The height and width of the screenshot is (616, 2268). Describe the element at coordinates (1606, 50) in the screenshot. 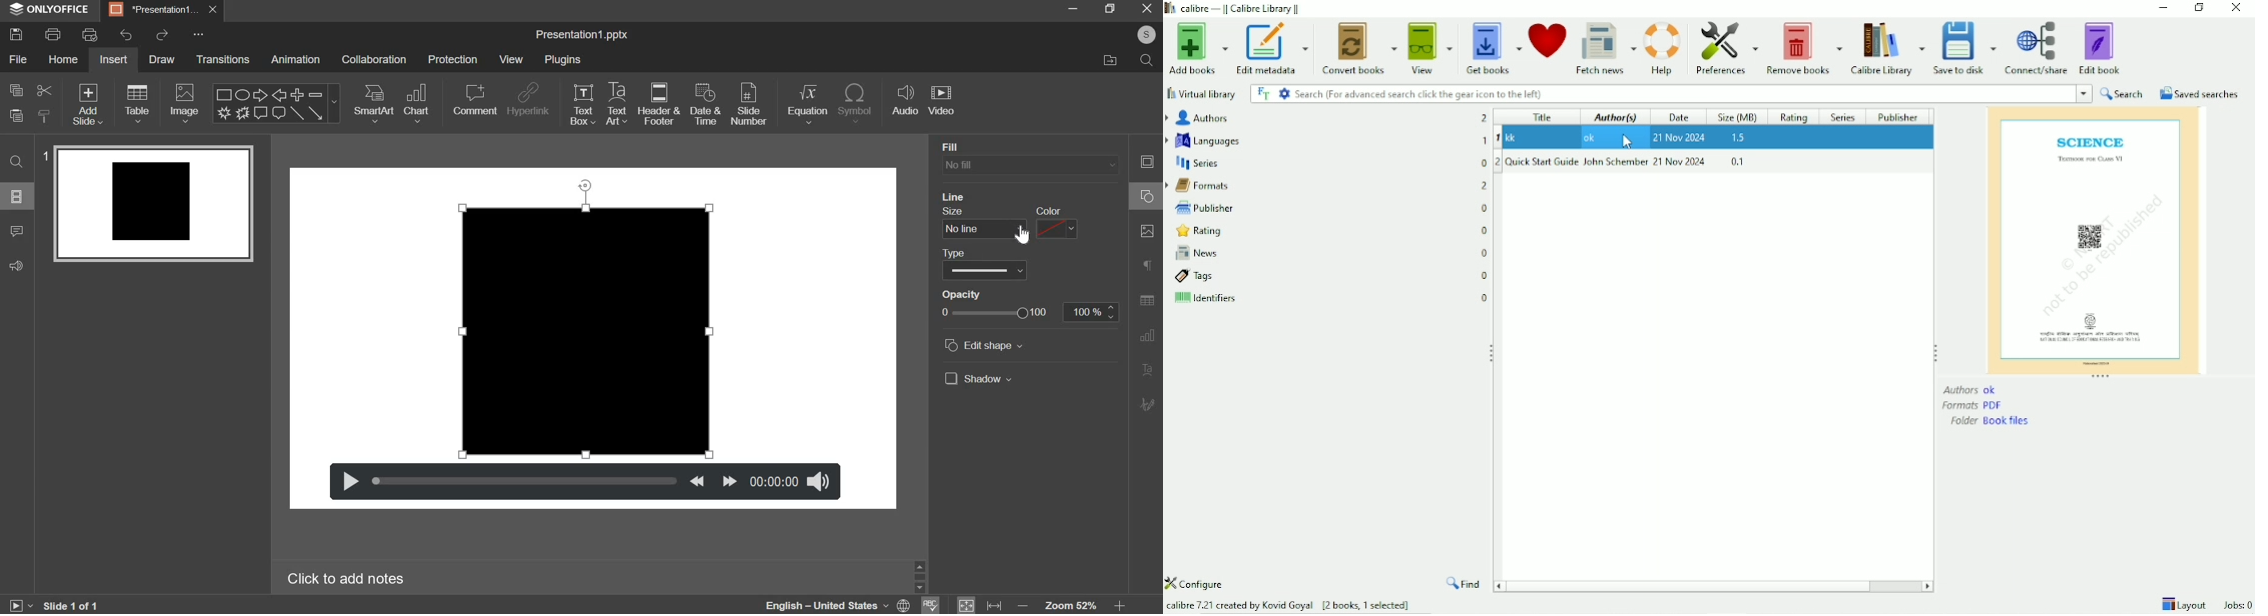

I see `Fetch news` at that location.